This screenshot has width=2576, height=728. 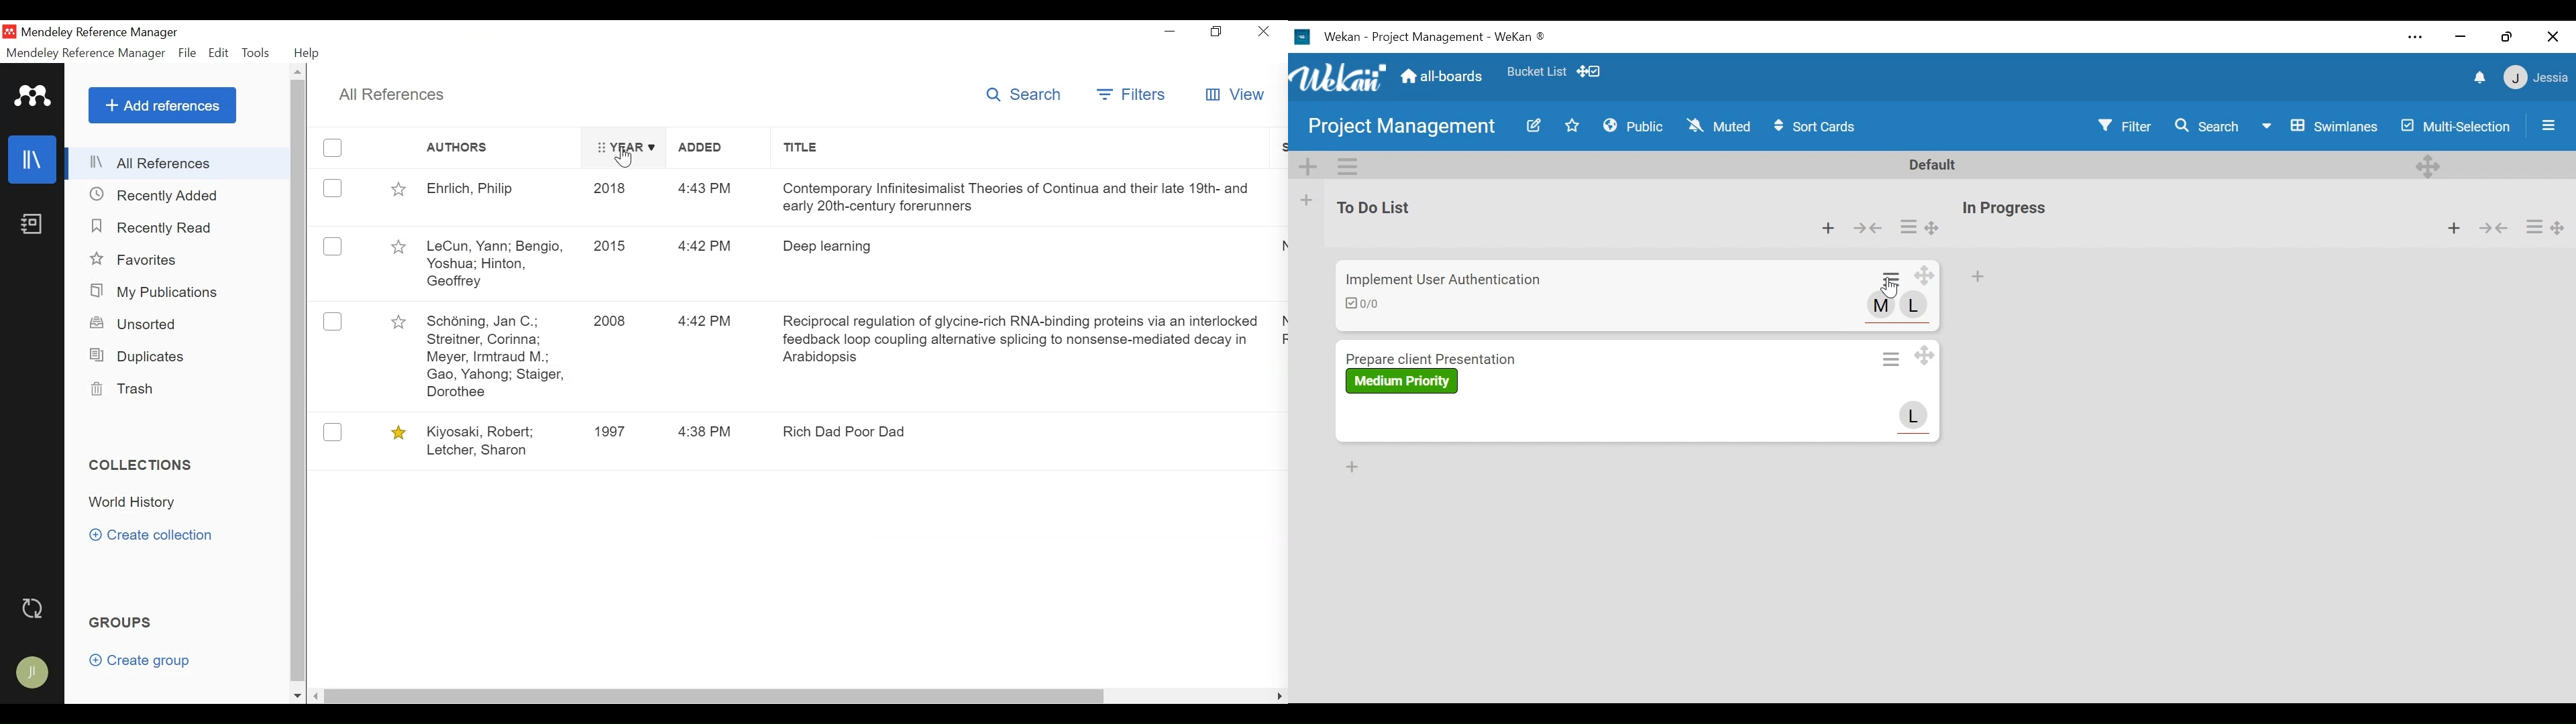 I want to click on Card Title, so click(x=1436, y=356).